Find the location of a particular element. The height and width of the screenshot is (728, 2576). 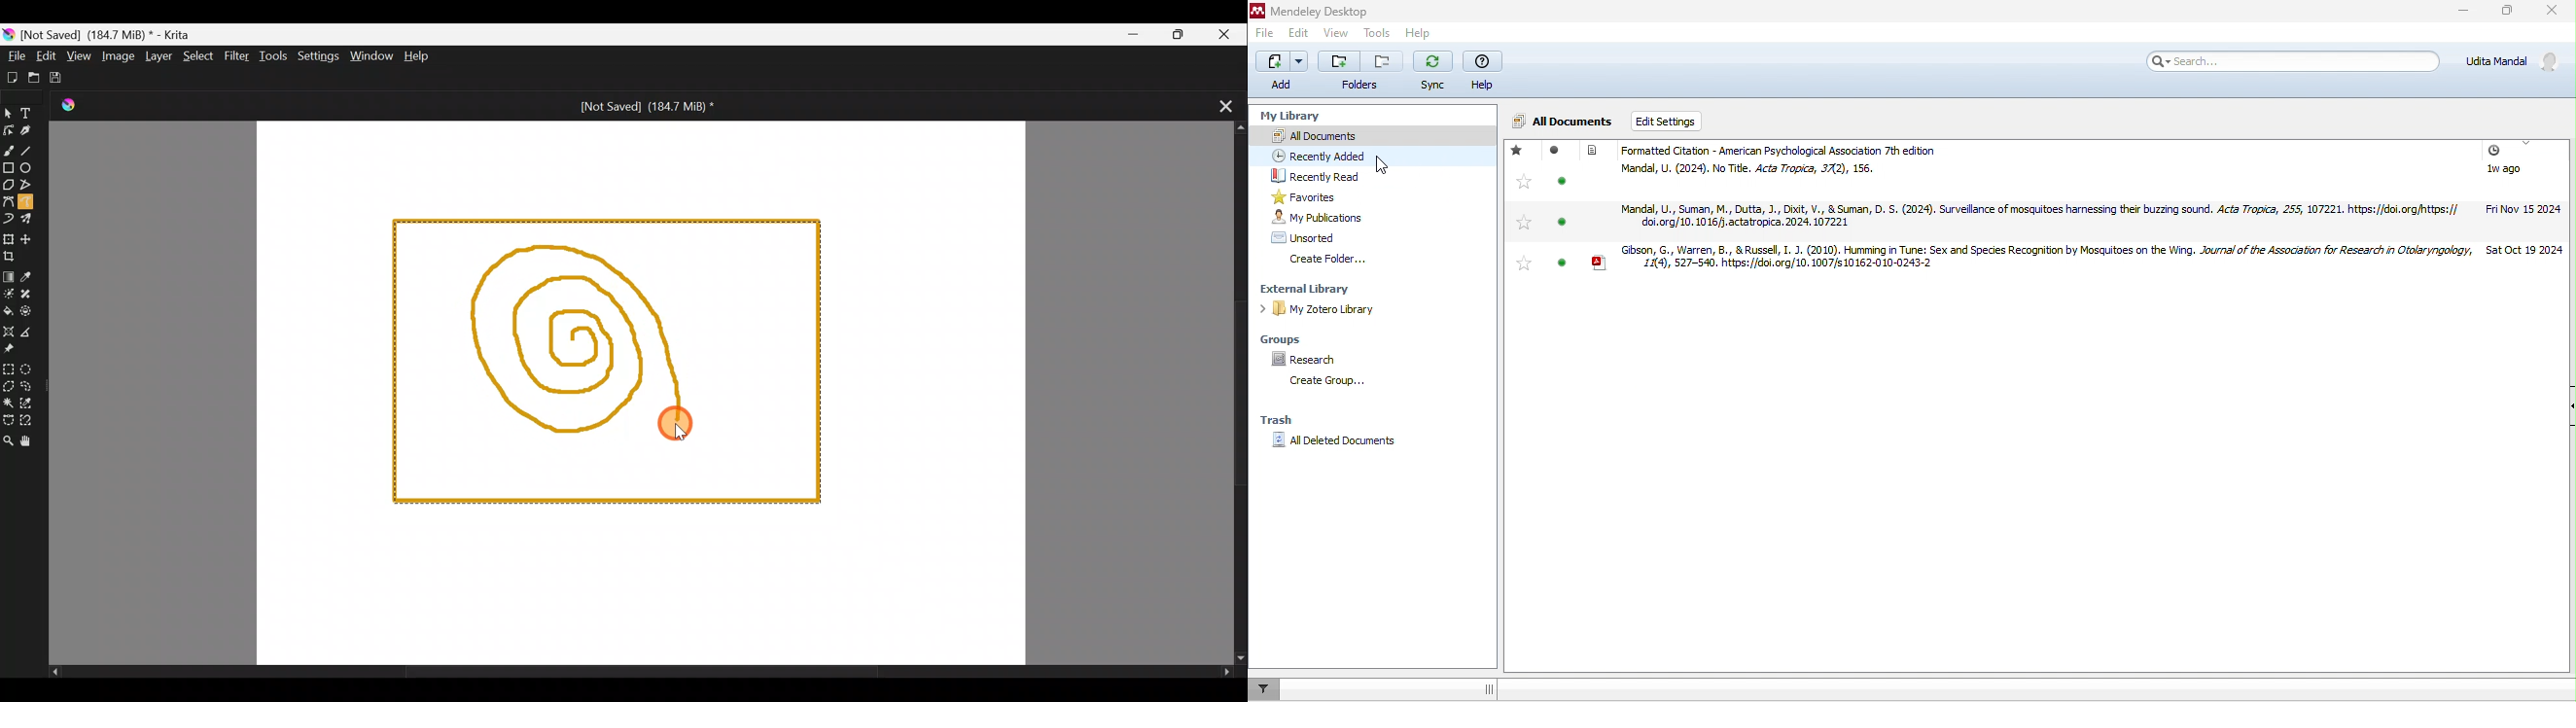

my zotero library is located at coordinates (1328, 309).